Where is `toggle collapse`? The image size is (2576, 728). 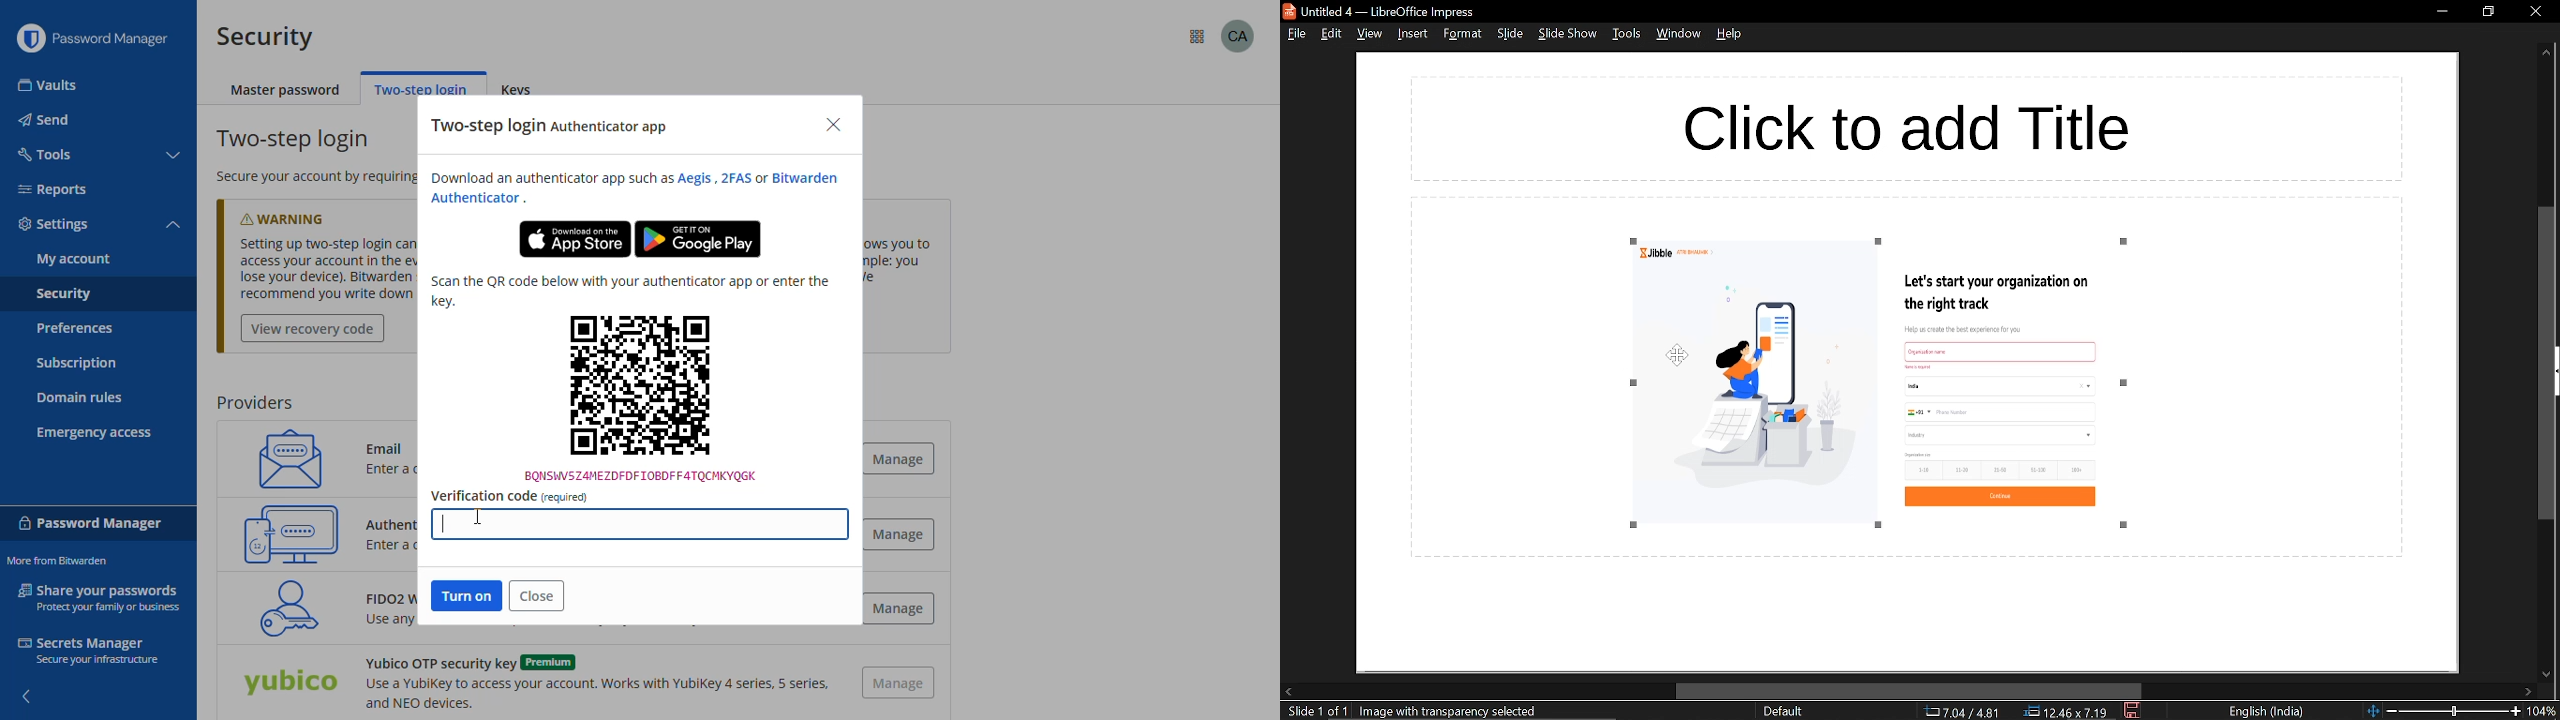
toggle collapse is located at coordinates (173, 226).